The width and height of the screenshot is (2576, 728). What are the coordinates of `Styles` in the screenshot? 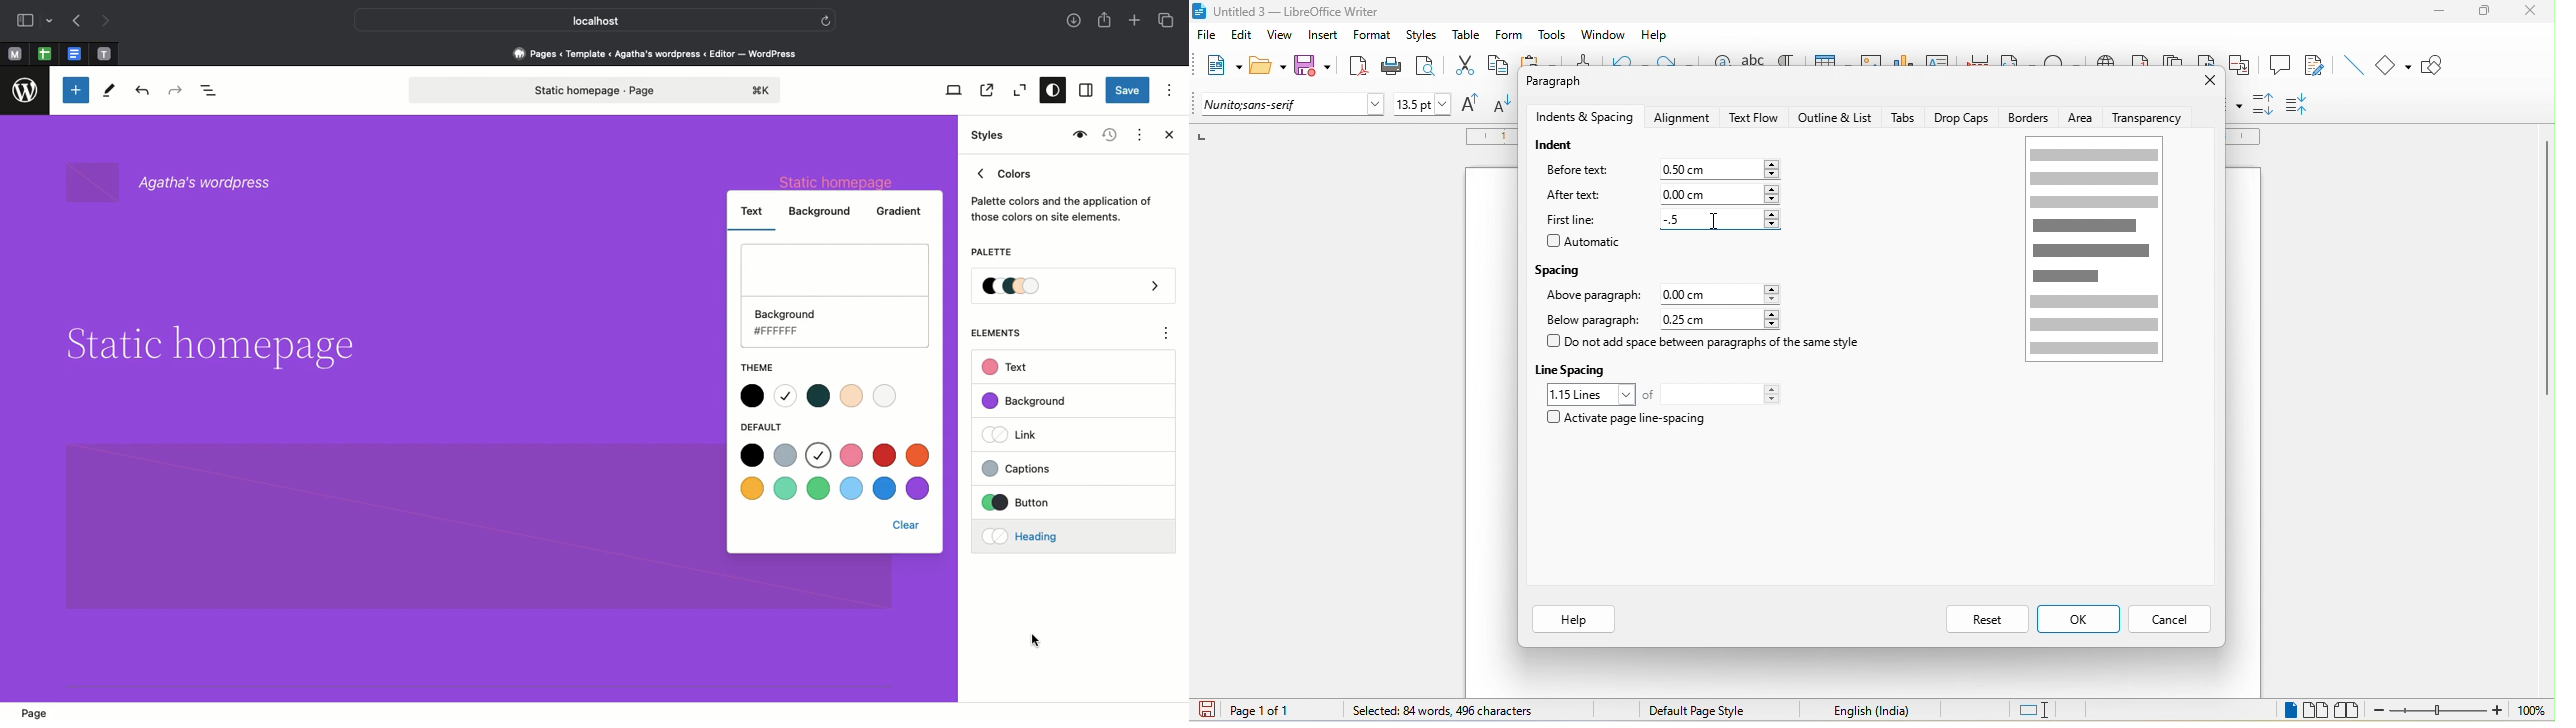 It's located at (1049, 92).